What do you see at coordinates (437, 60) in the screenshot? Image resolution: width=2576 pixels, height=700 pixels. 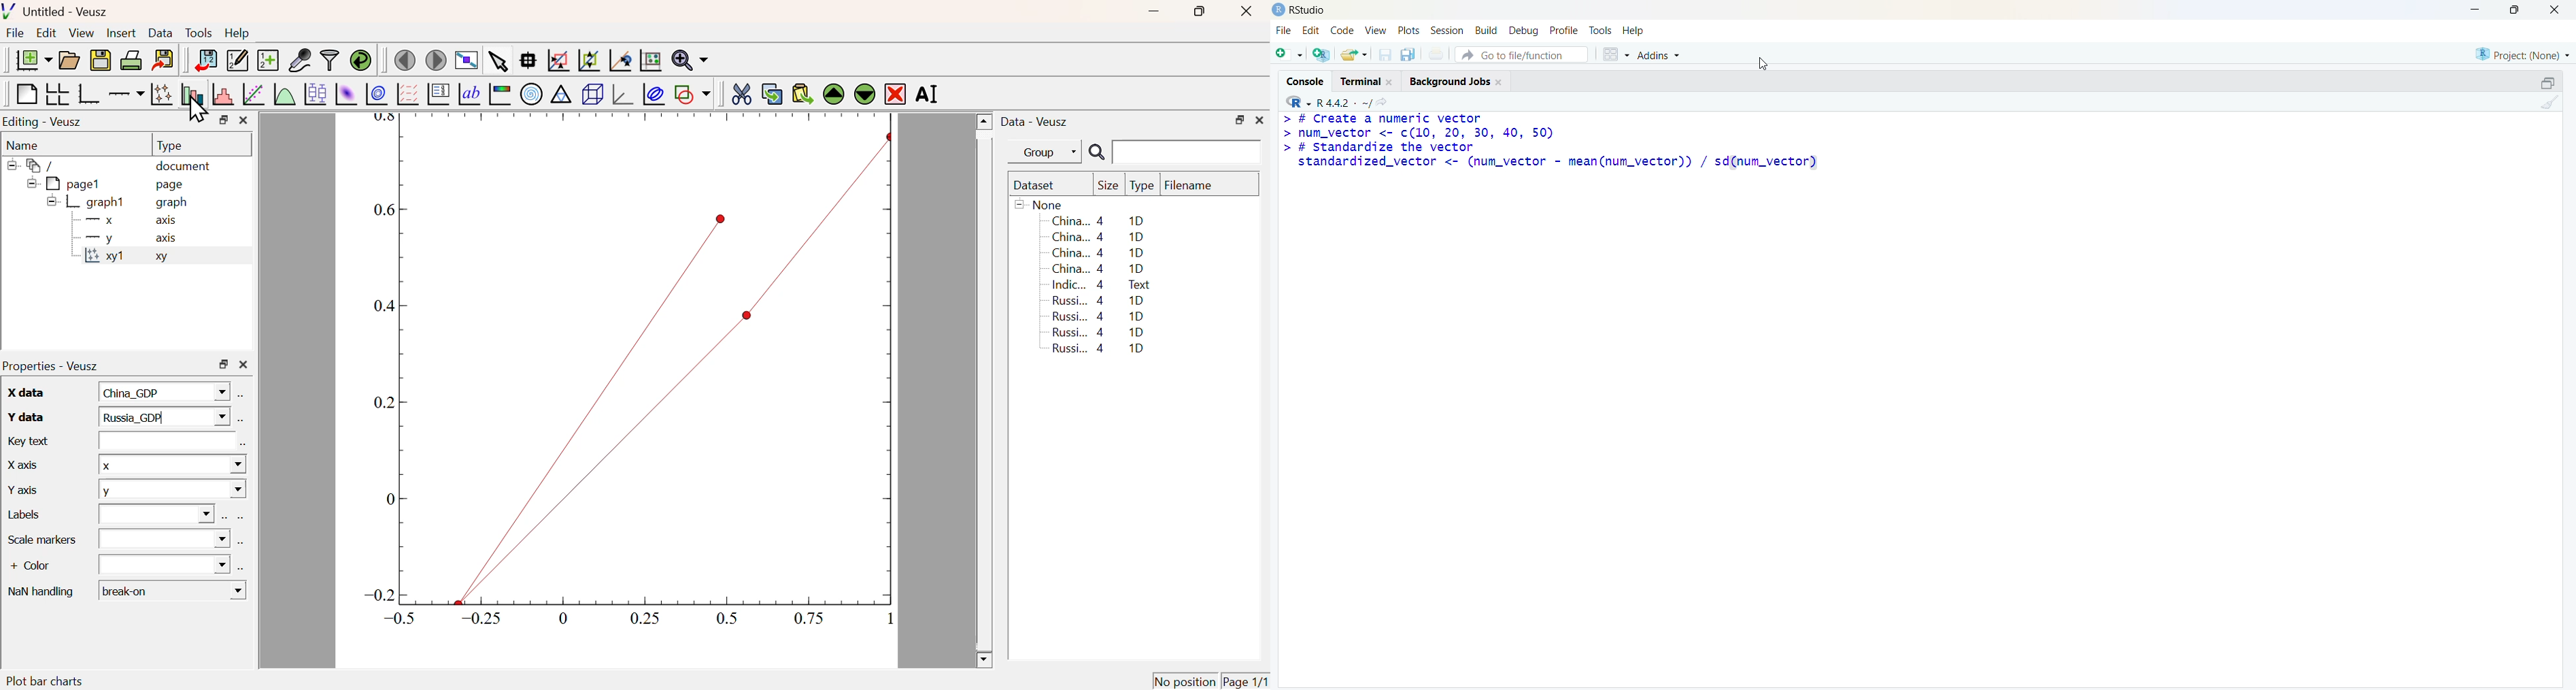 I see `Move to next page` at bounding box center [437, 60].